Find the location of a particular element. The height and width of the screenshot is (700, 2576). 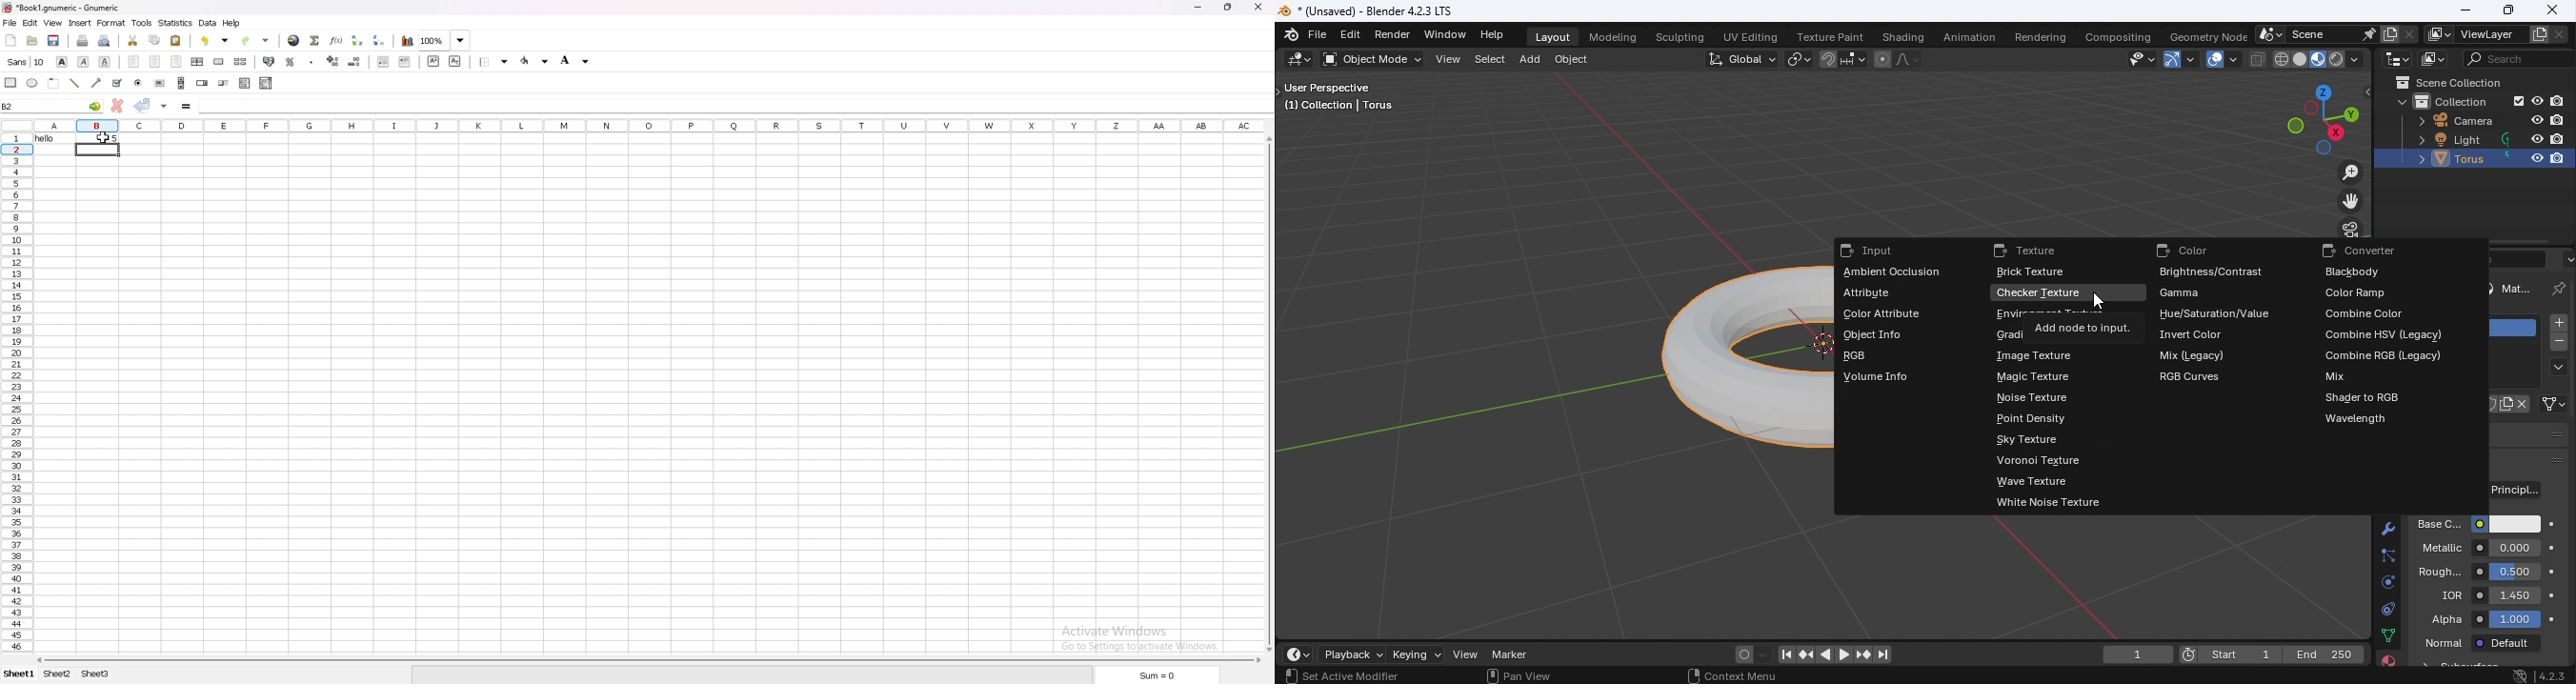

gradi is located at coordinates (2011, 334).